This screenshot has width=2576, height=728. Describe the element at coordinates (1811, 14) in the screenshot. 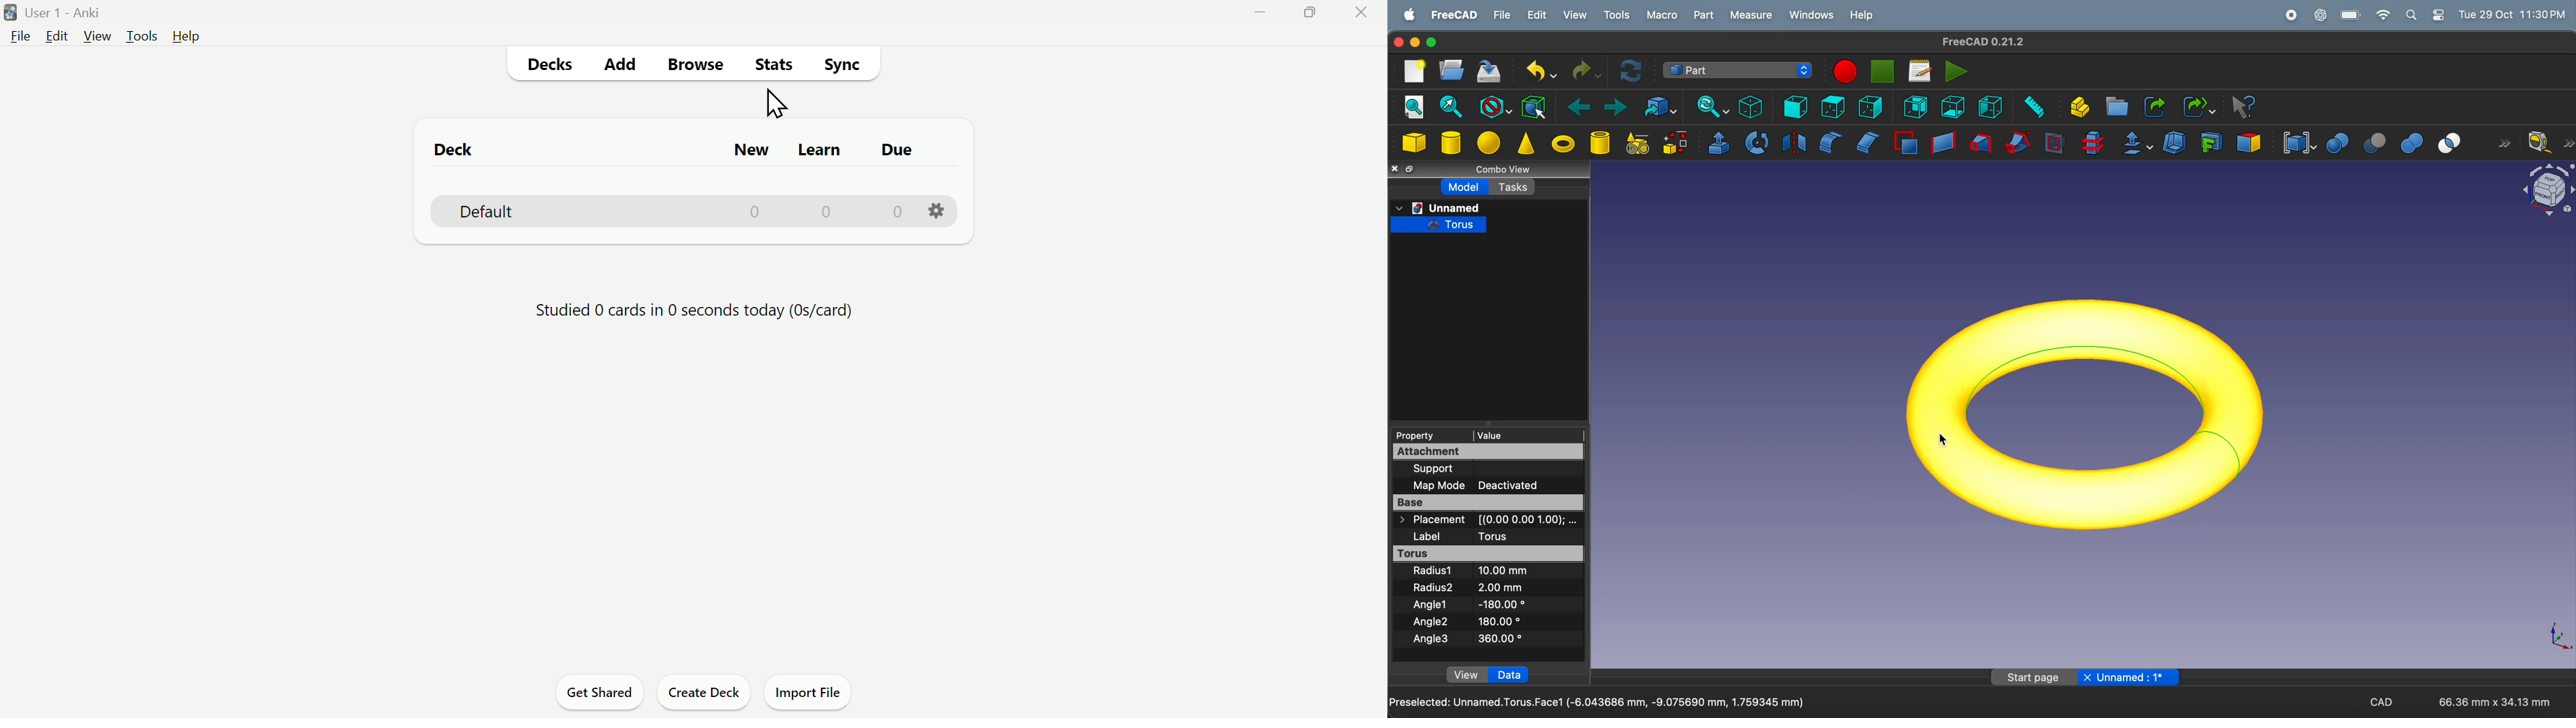

I see `windows` at that location.